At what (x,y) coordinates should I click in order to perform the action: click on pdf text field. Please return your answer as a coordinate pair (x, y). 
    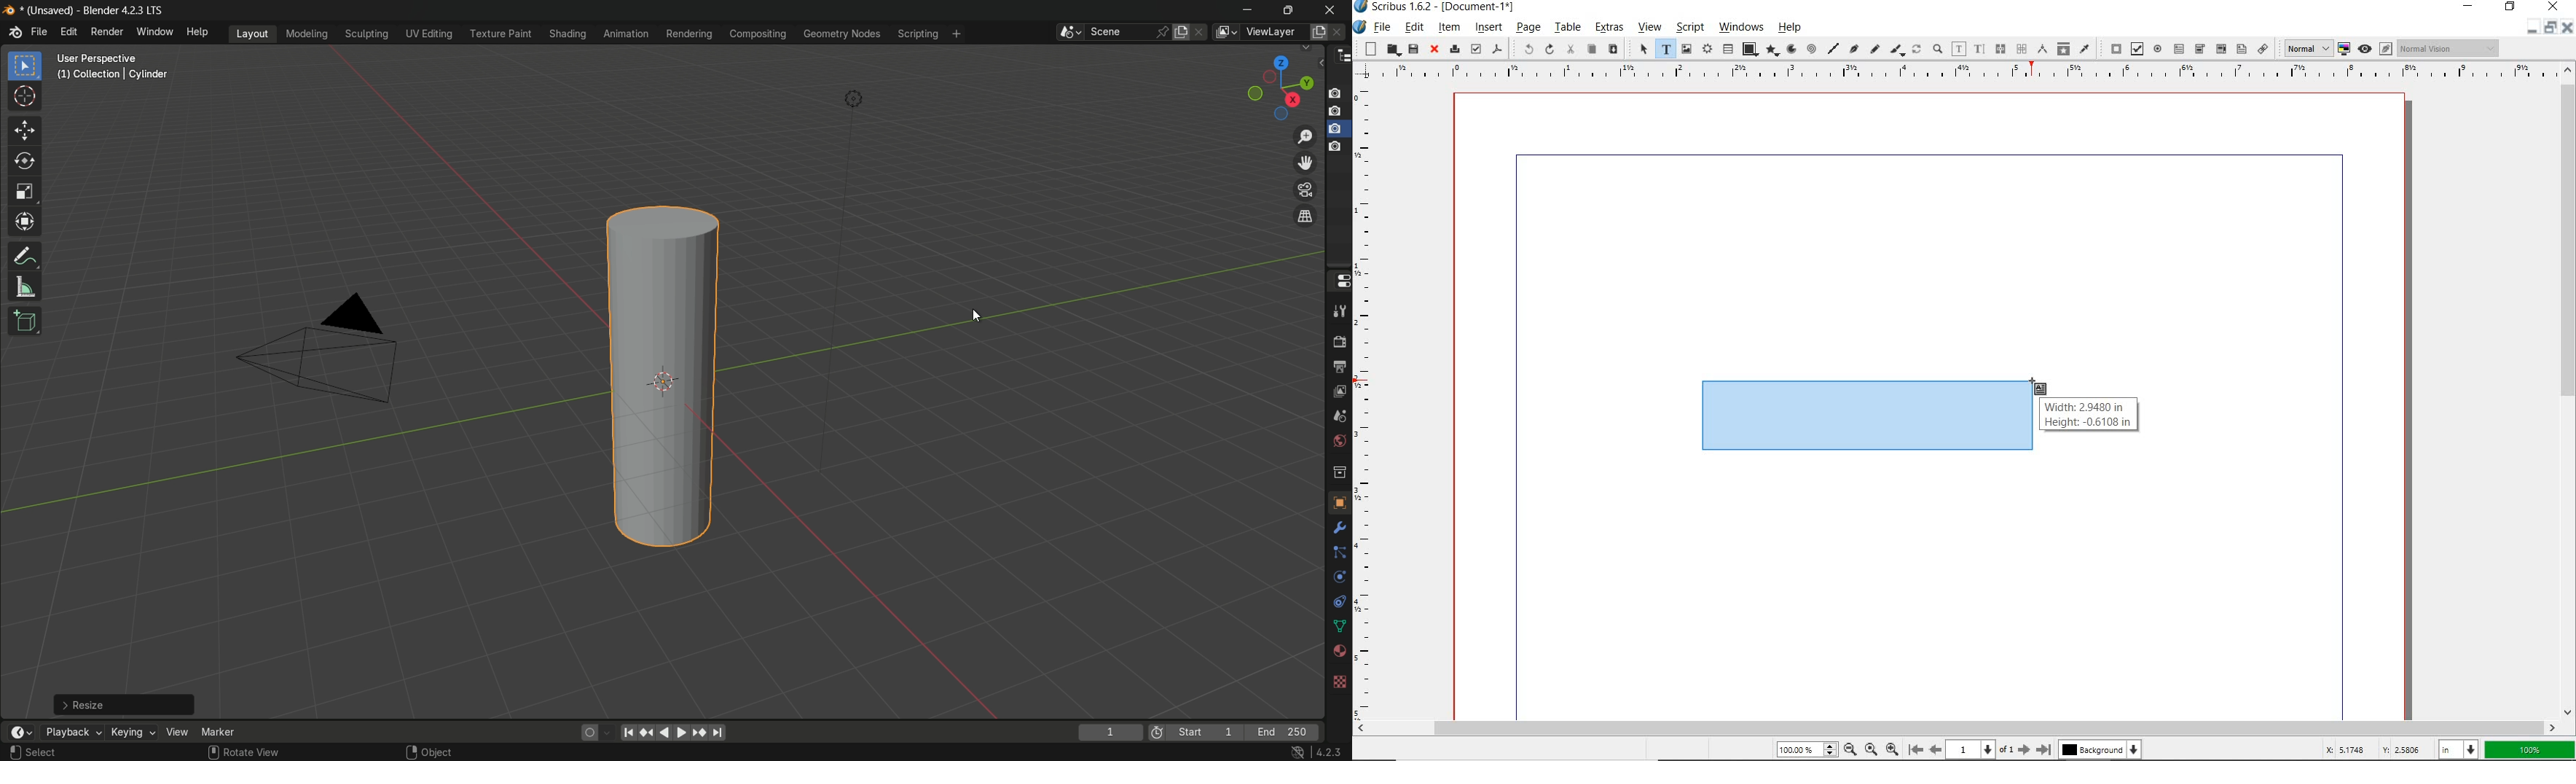
    Looking at the image, I should click on (2178, 48).